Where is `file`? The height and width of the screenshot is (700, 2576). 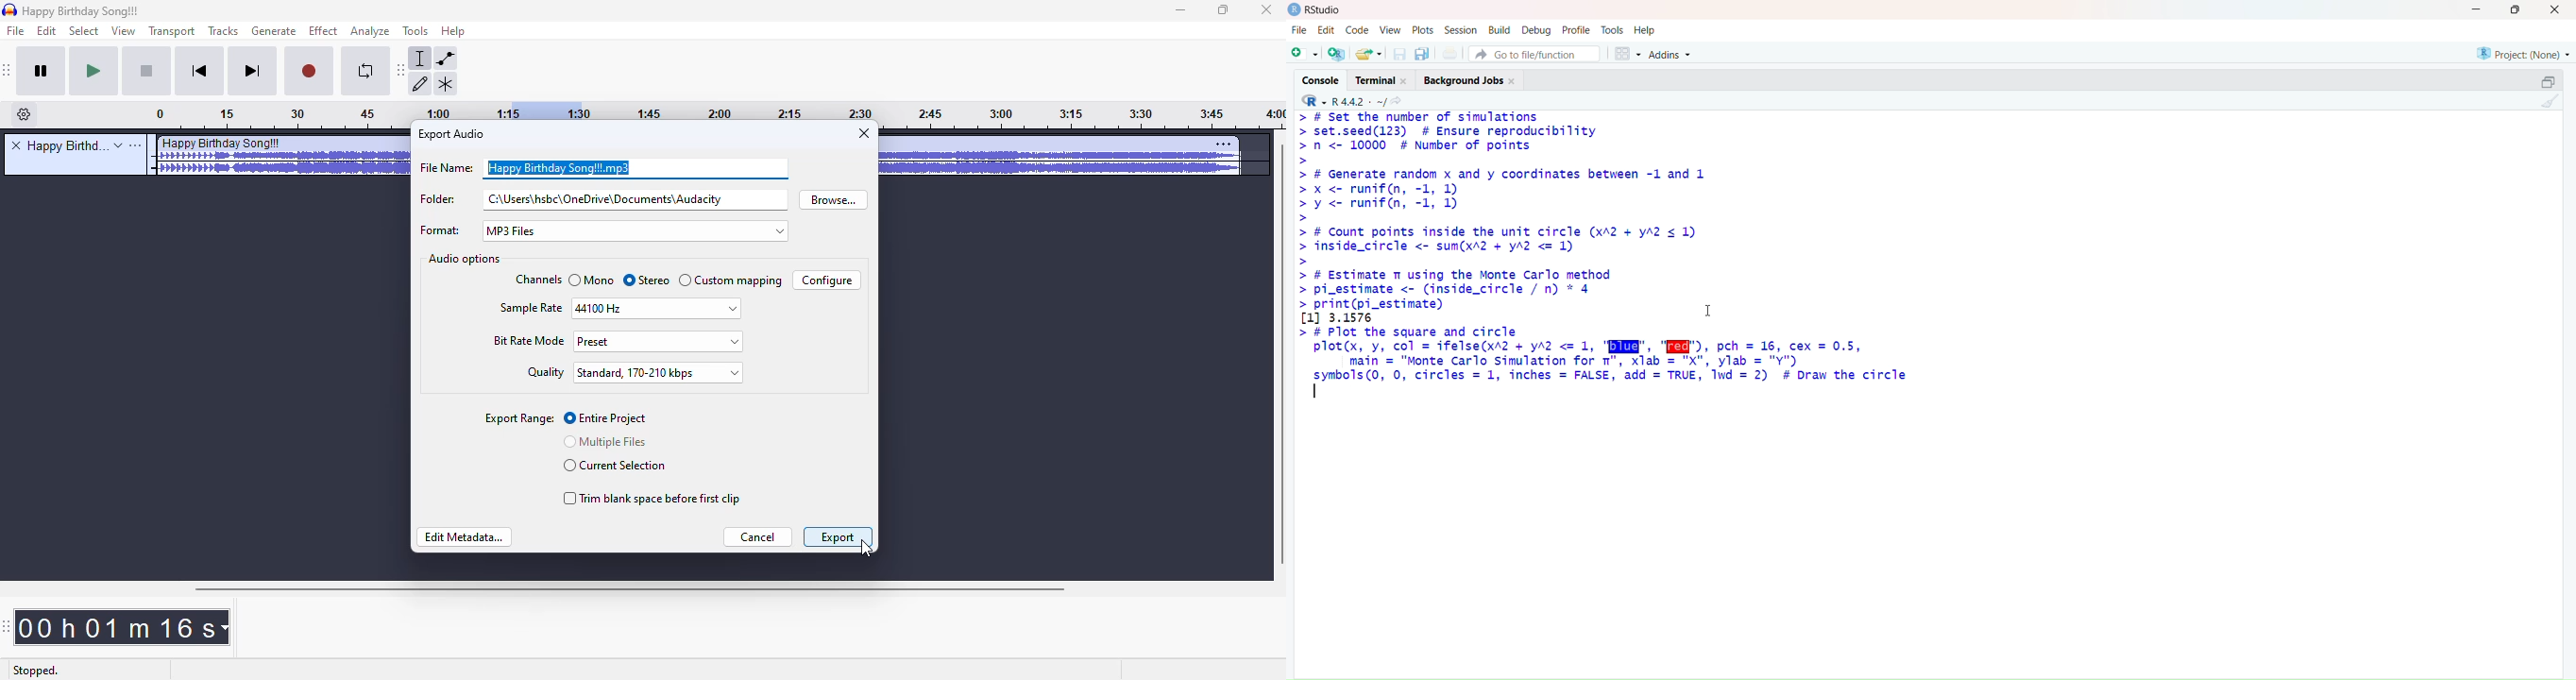 file is located at coordinates (17, 31).